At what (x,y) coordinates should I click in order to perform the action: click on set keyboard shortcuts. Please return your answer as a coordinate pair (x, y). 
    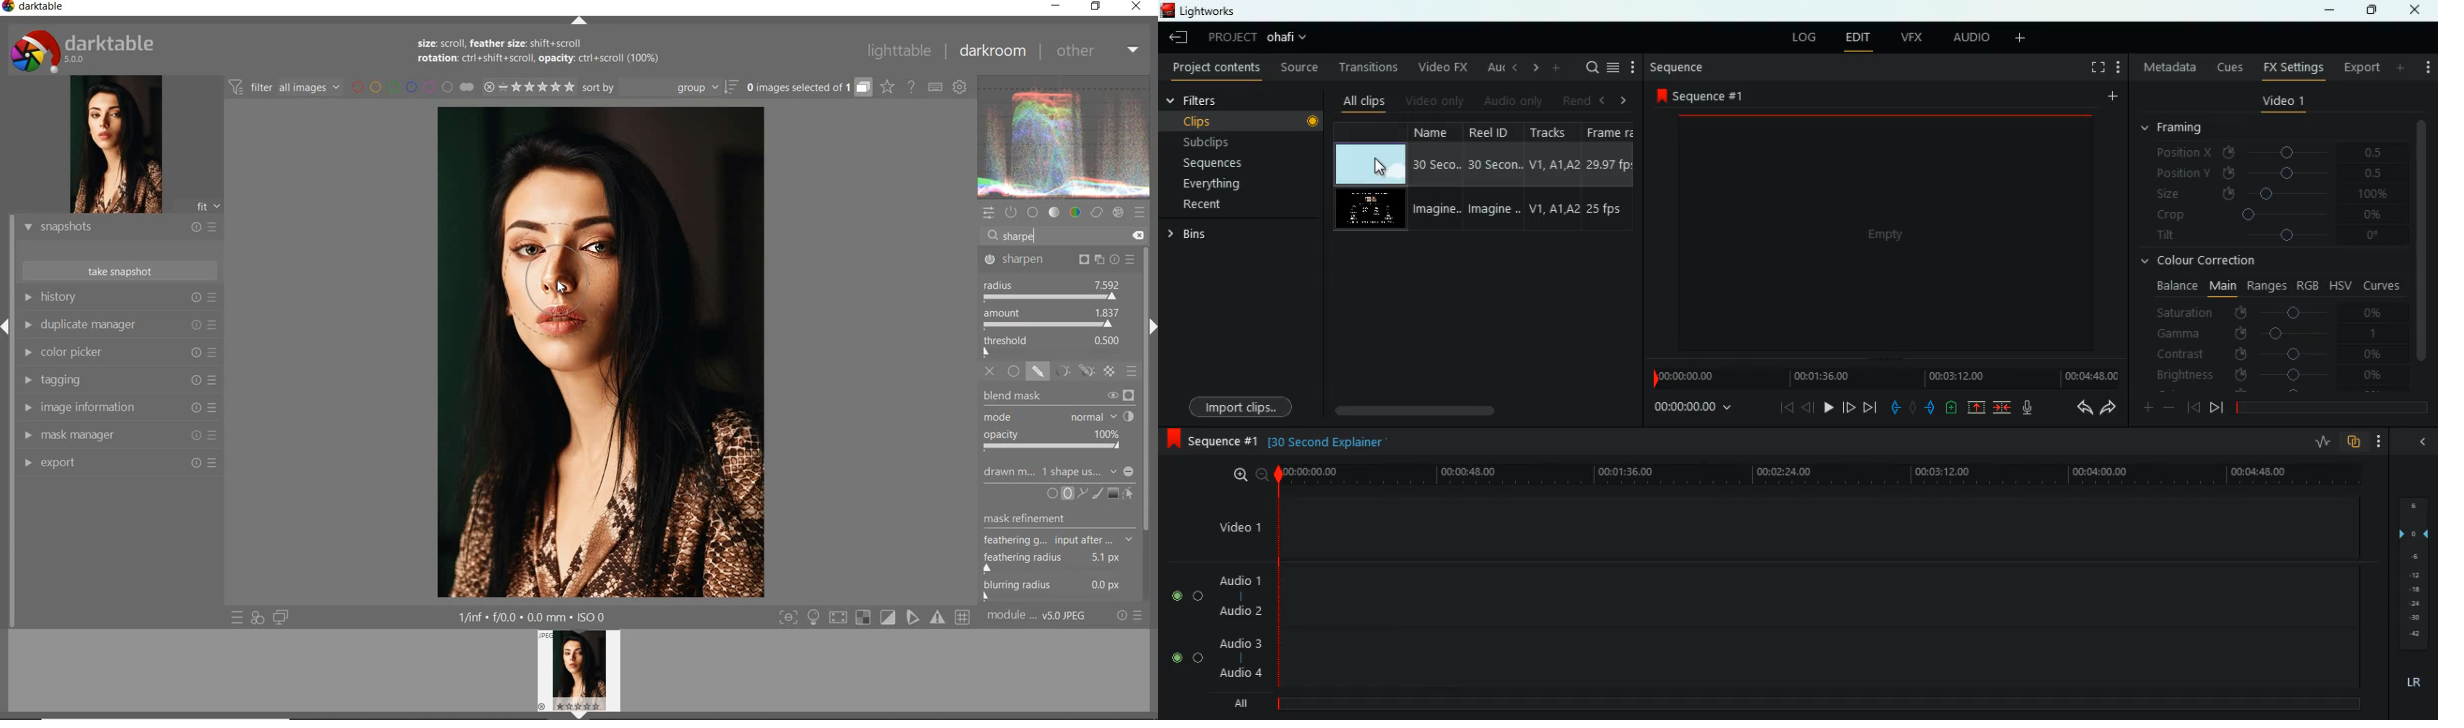
    Looking at the image, I should click on (934, 88).